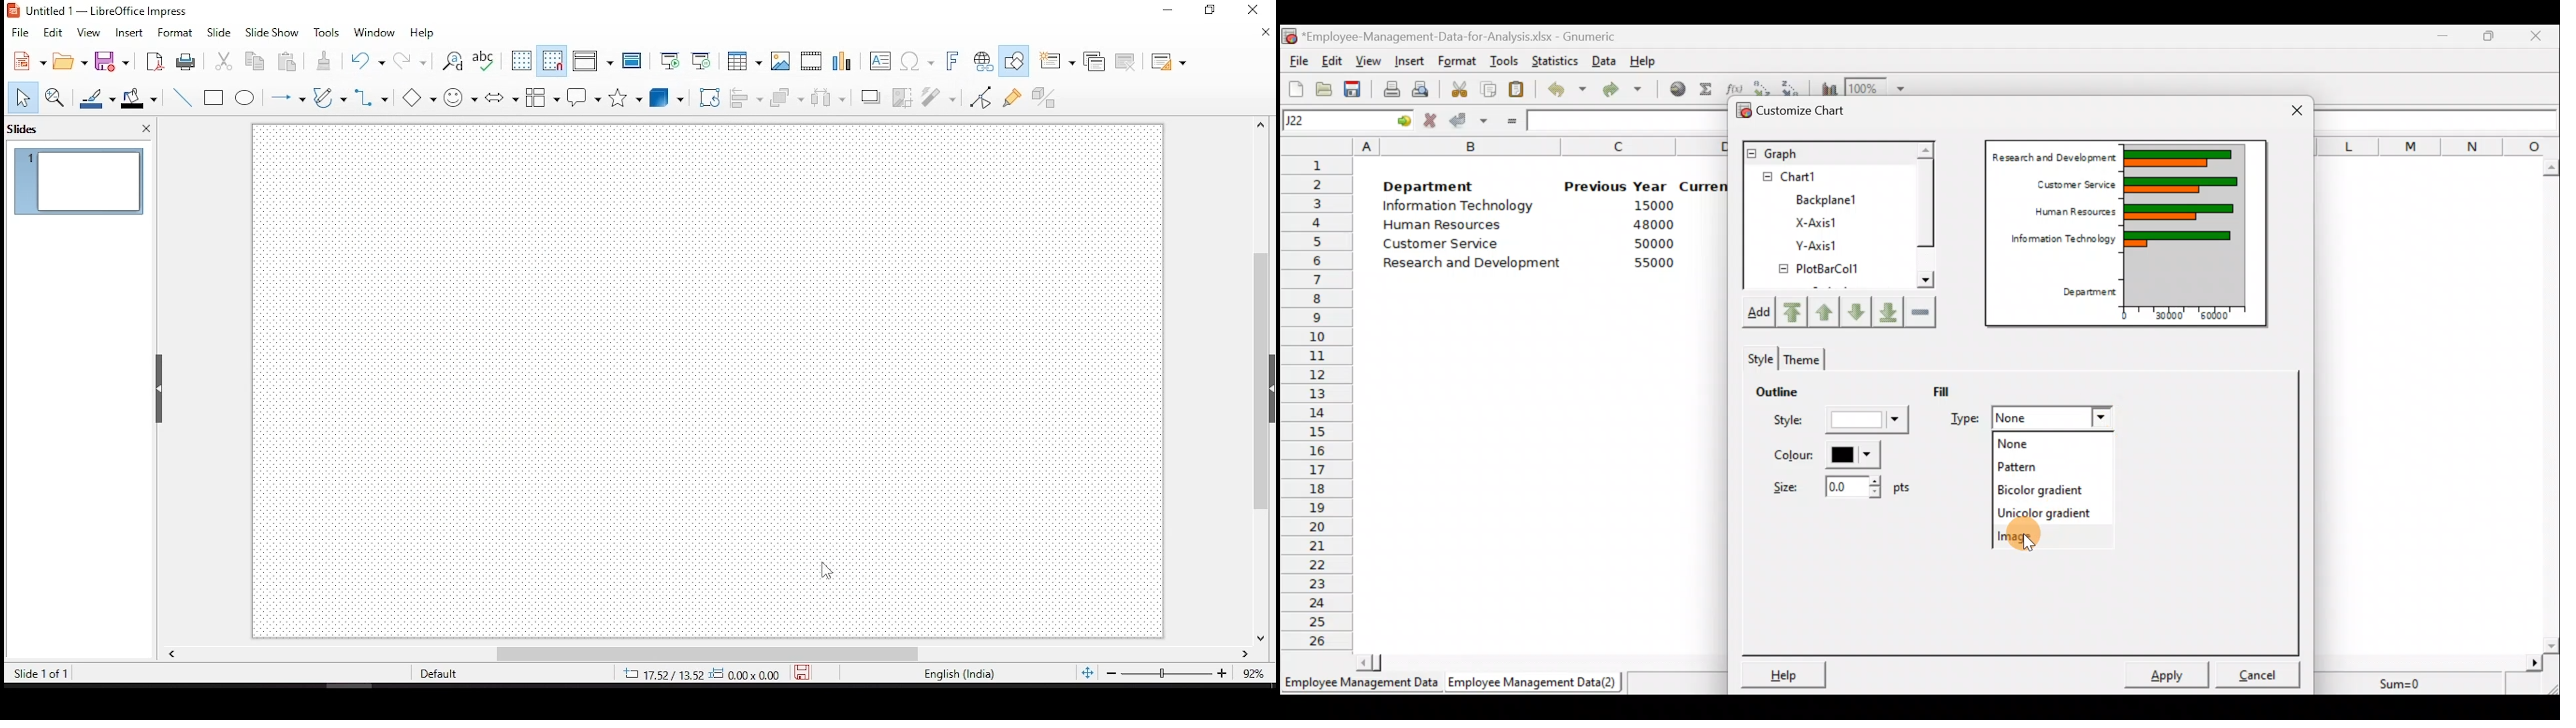 Image resolution: width=2576 pixels, height=728 pixels. What do you see at coordinates (2123, 315) in the screenshot?
I see `0` at bounding box center [2123, 315].